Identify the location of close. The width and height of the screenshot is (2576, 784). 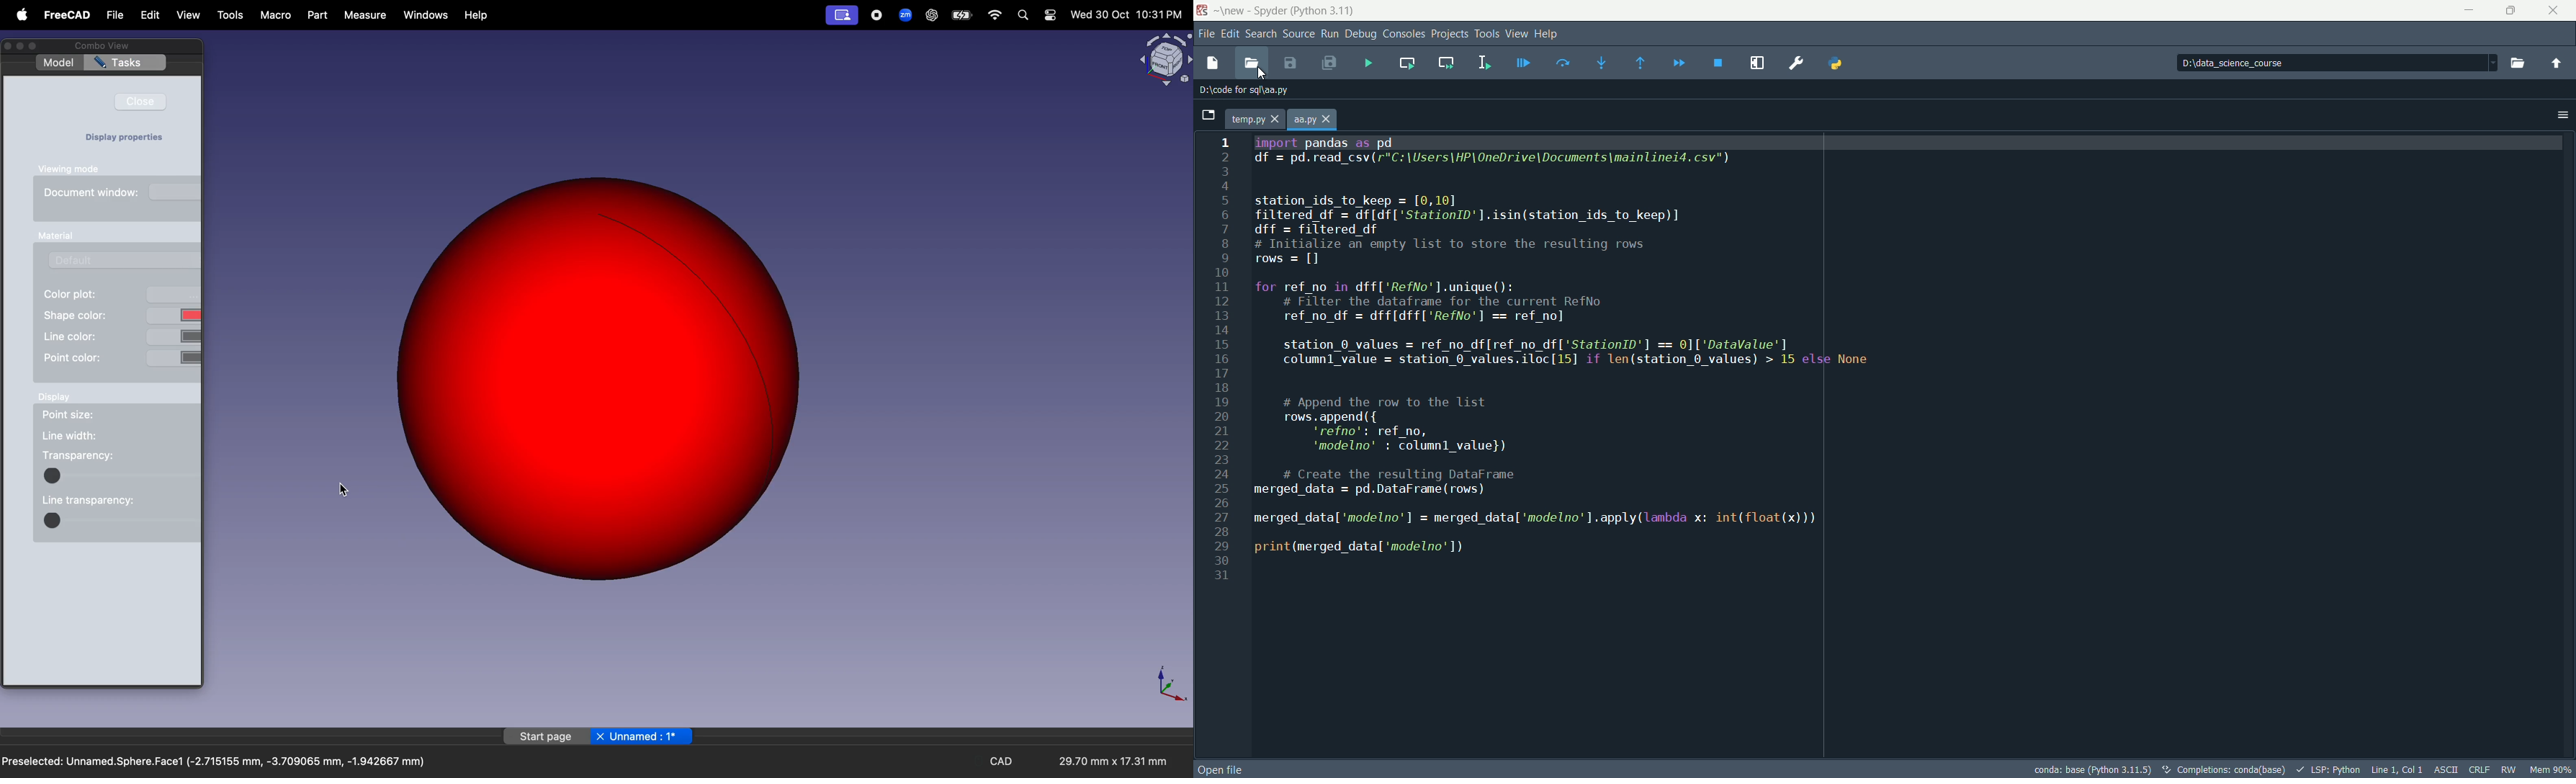
(140, 101).